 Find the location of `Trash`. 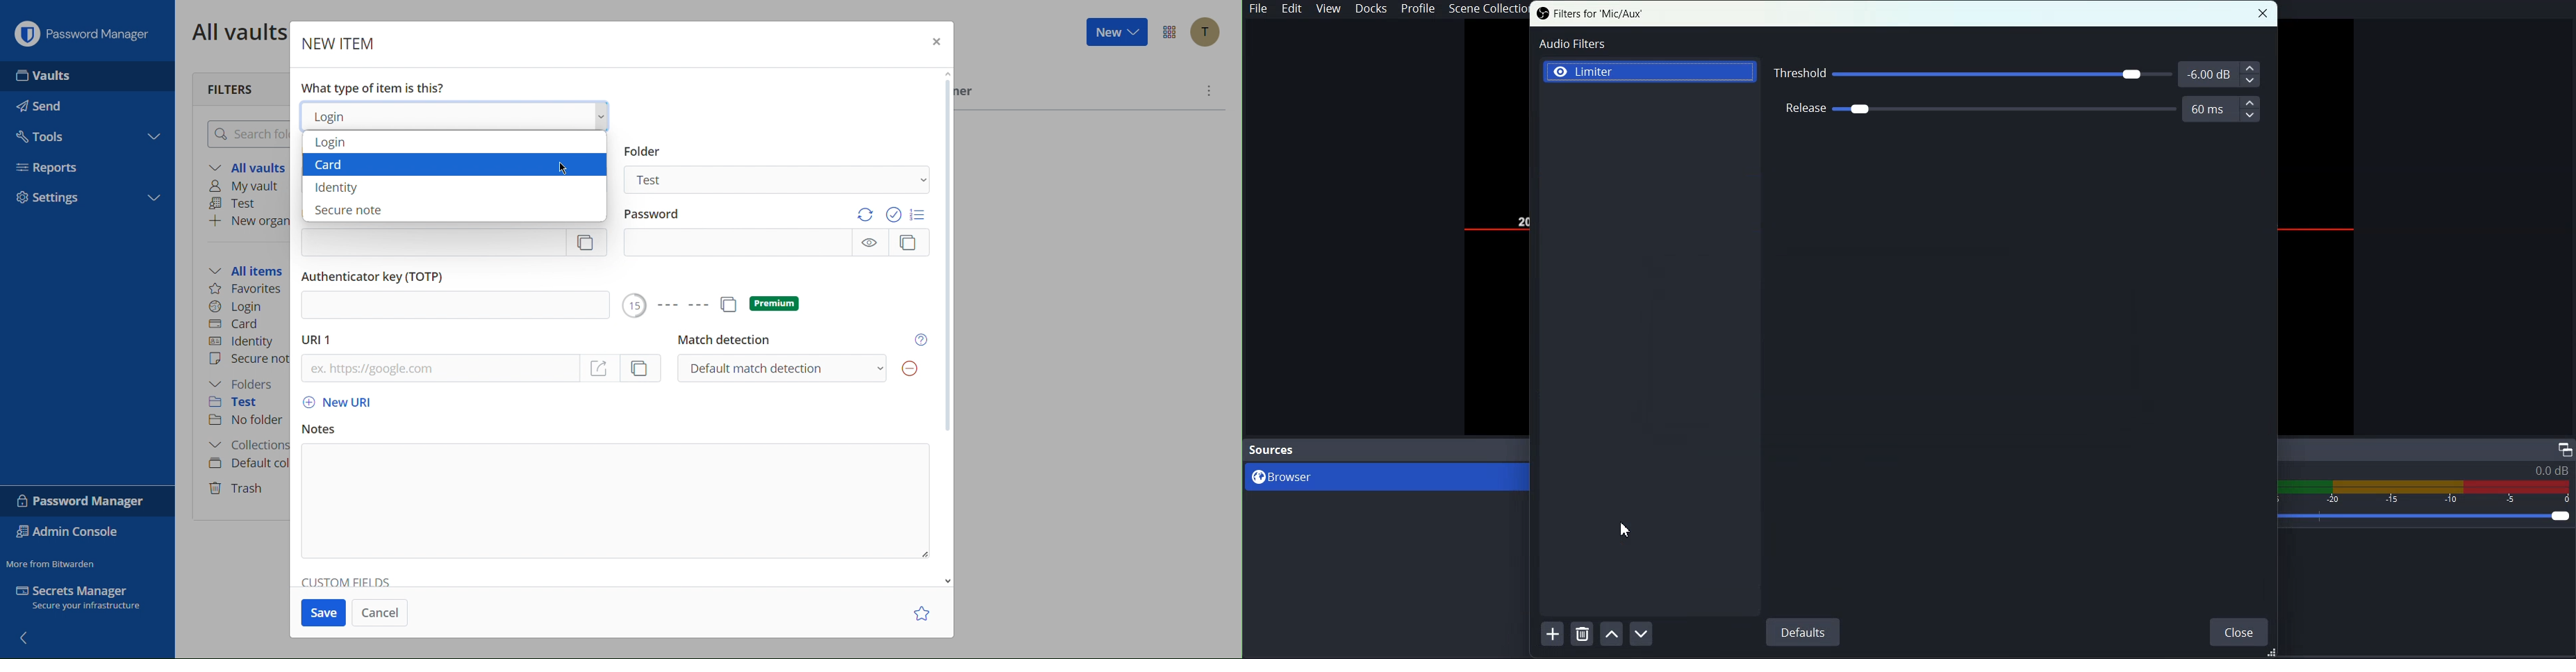

Trash is located at coordinates (239, 489).